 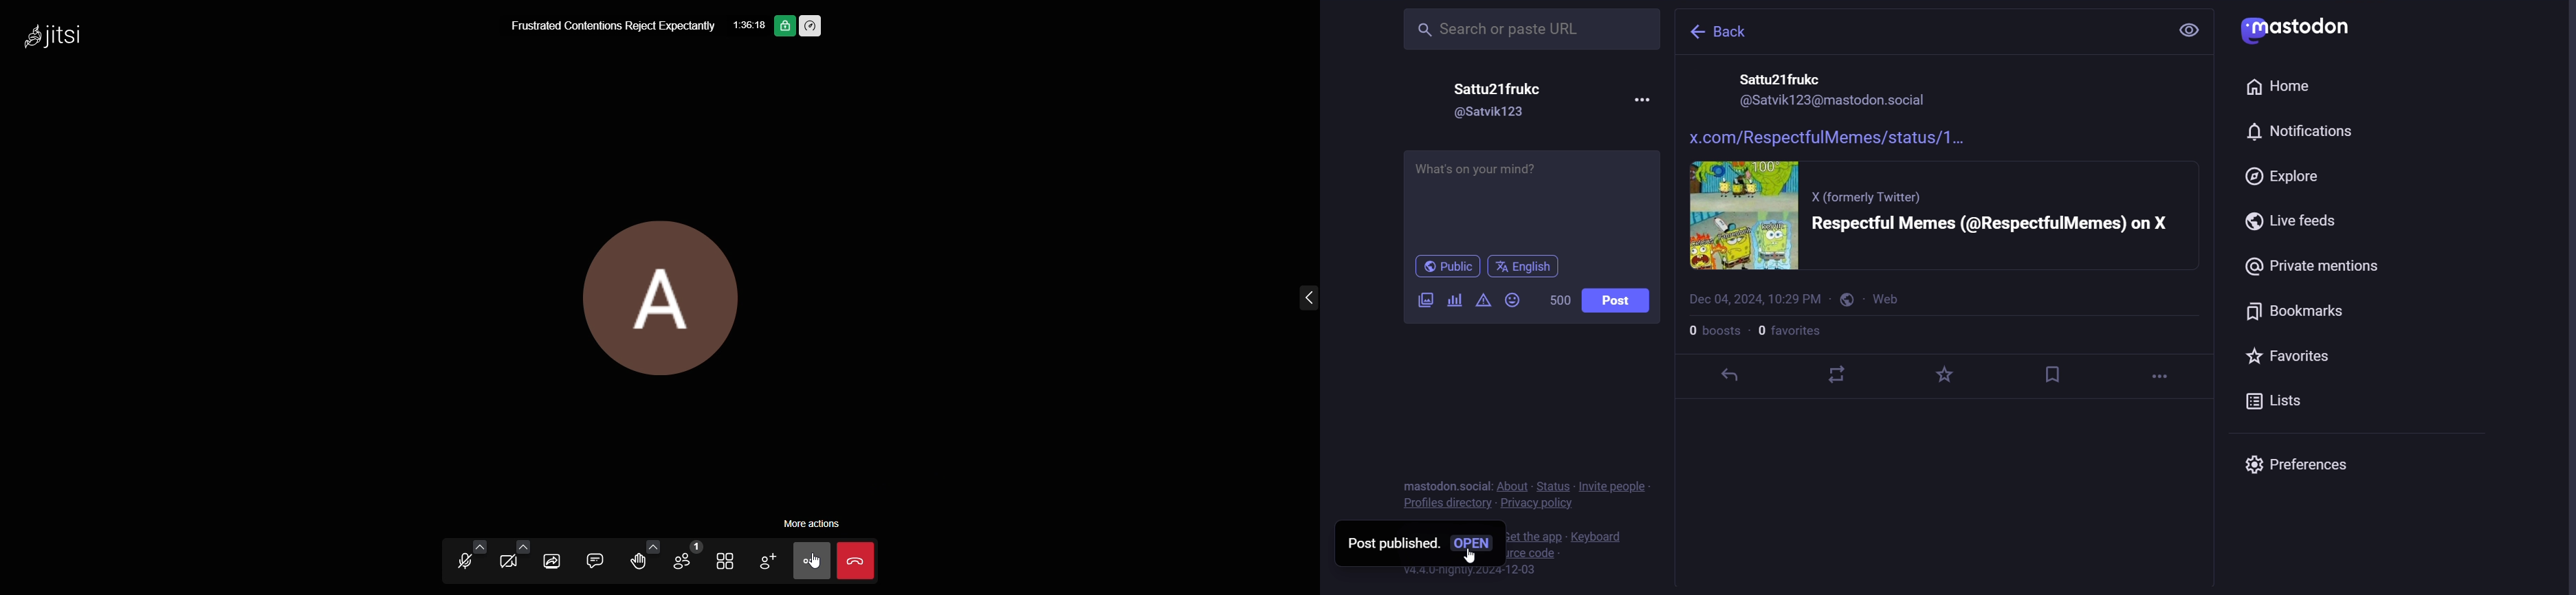 I want to click on toggle view, so click(x=725, y=561).